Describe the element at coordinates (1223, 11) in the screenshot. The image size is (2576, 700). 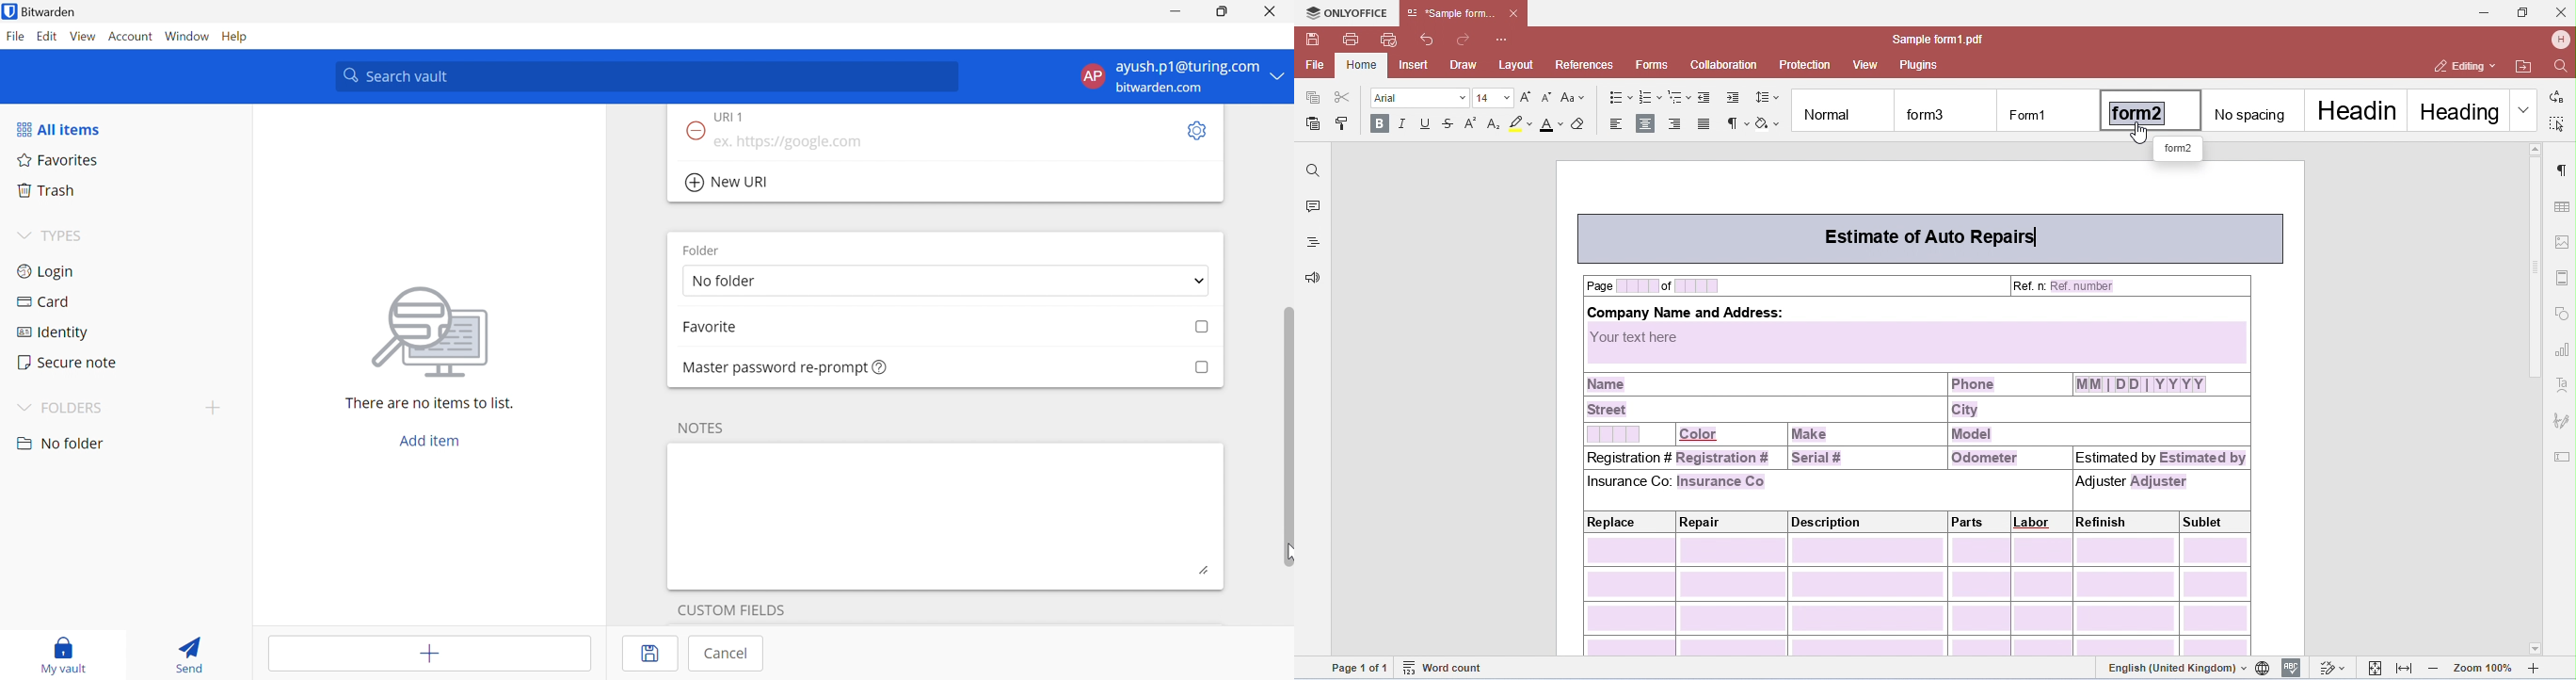
I see `Restore Down` at that location.